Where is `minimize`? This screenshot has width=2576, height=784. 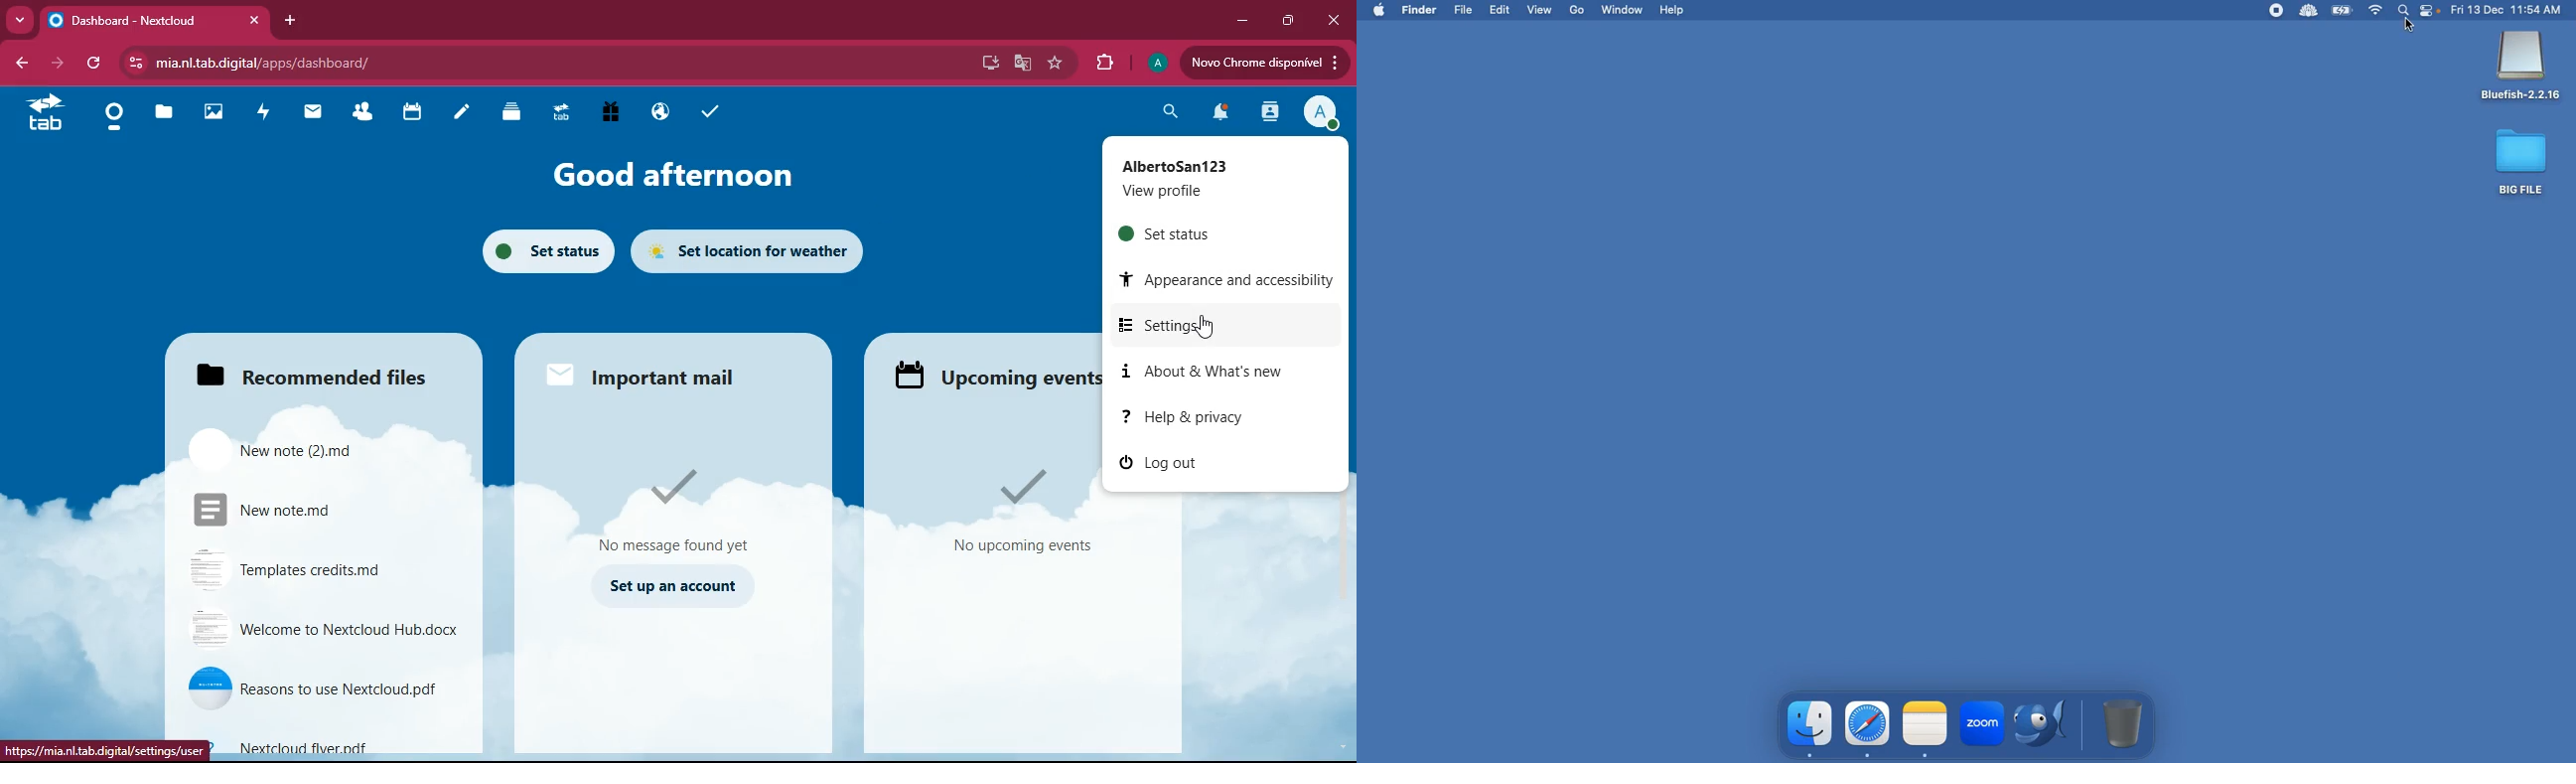
minimize is located at coordinates (1238, 25).